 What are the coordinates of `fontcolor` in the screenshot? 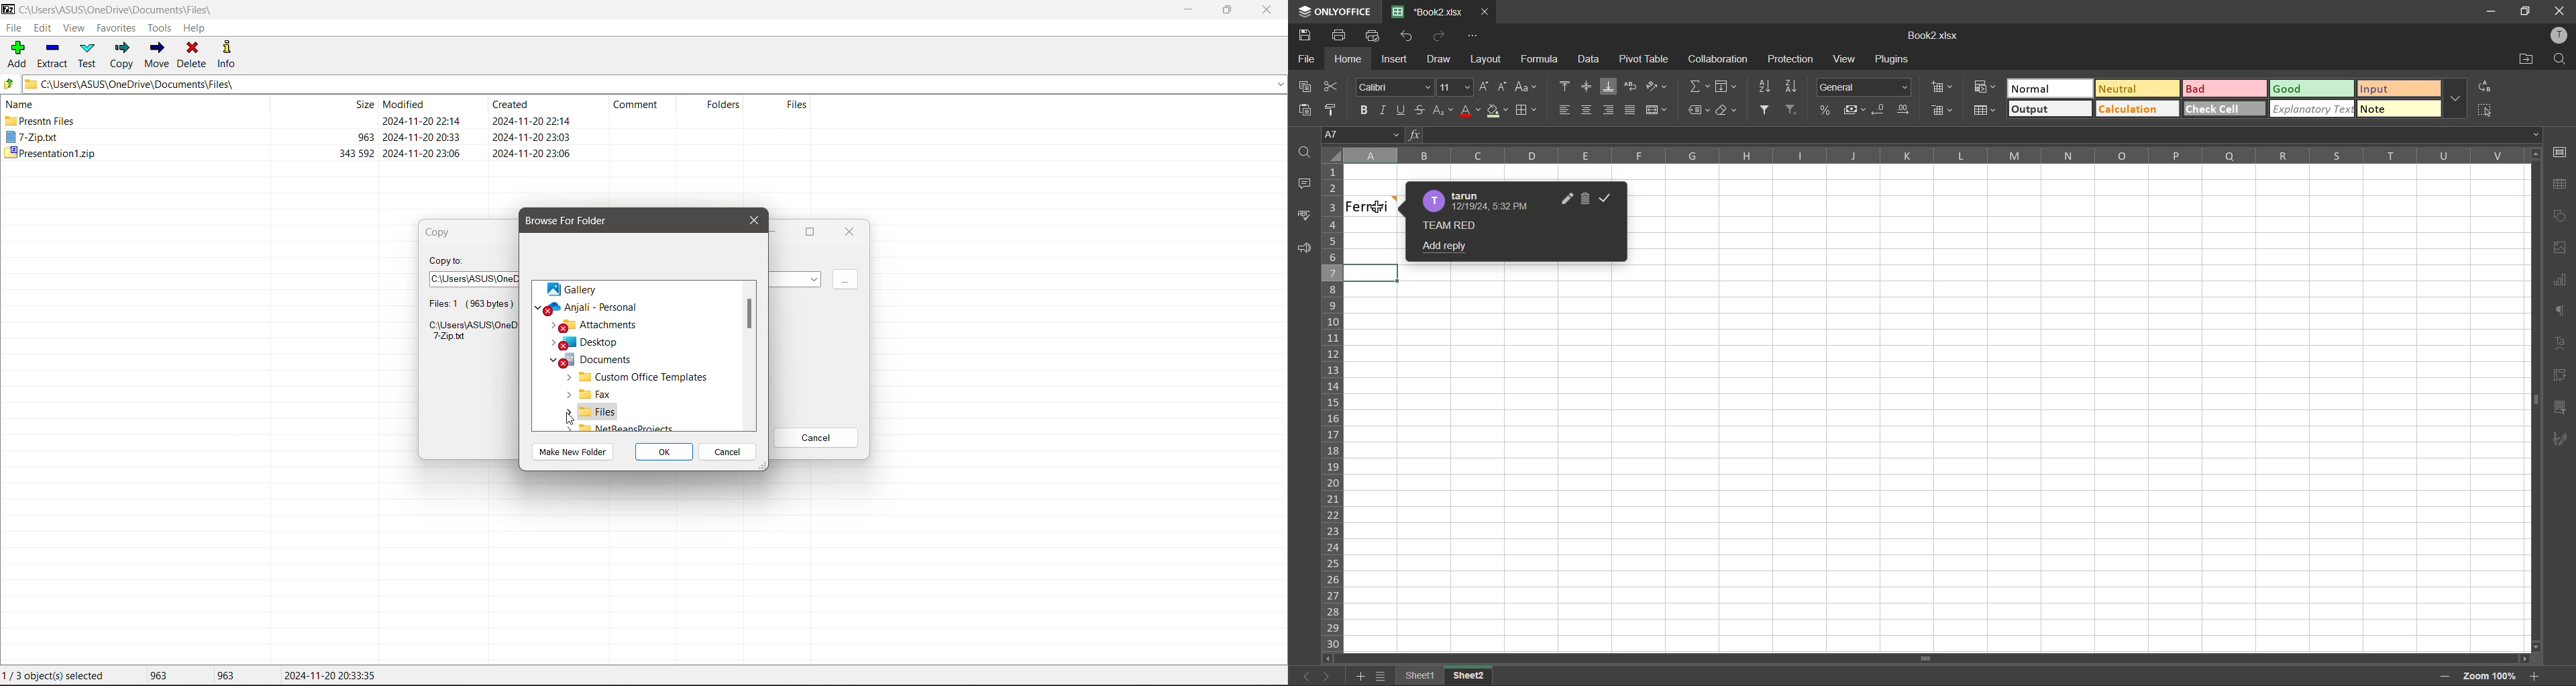 It's located at (1470, 112).